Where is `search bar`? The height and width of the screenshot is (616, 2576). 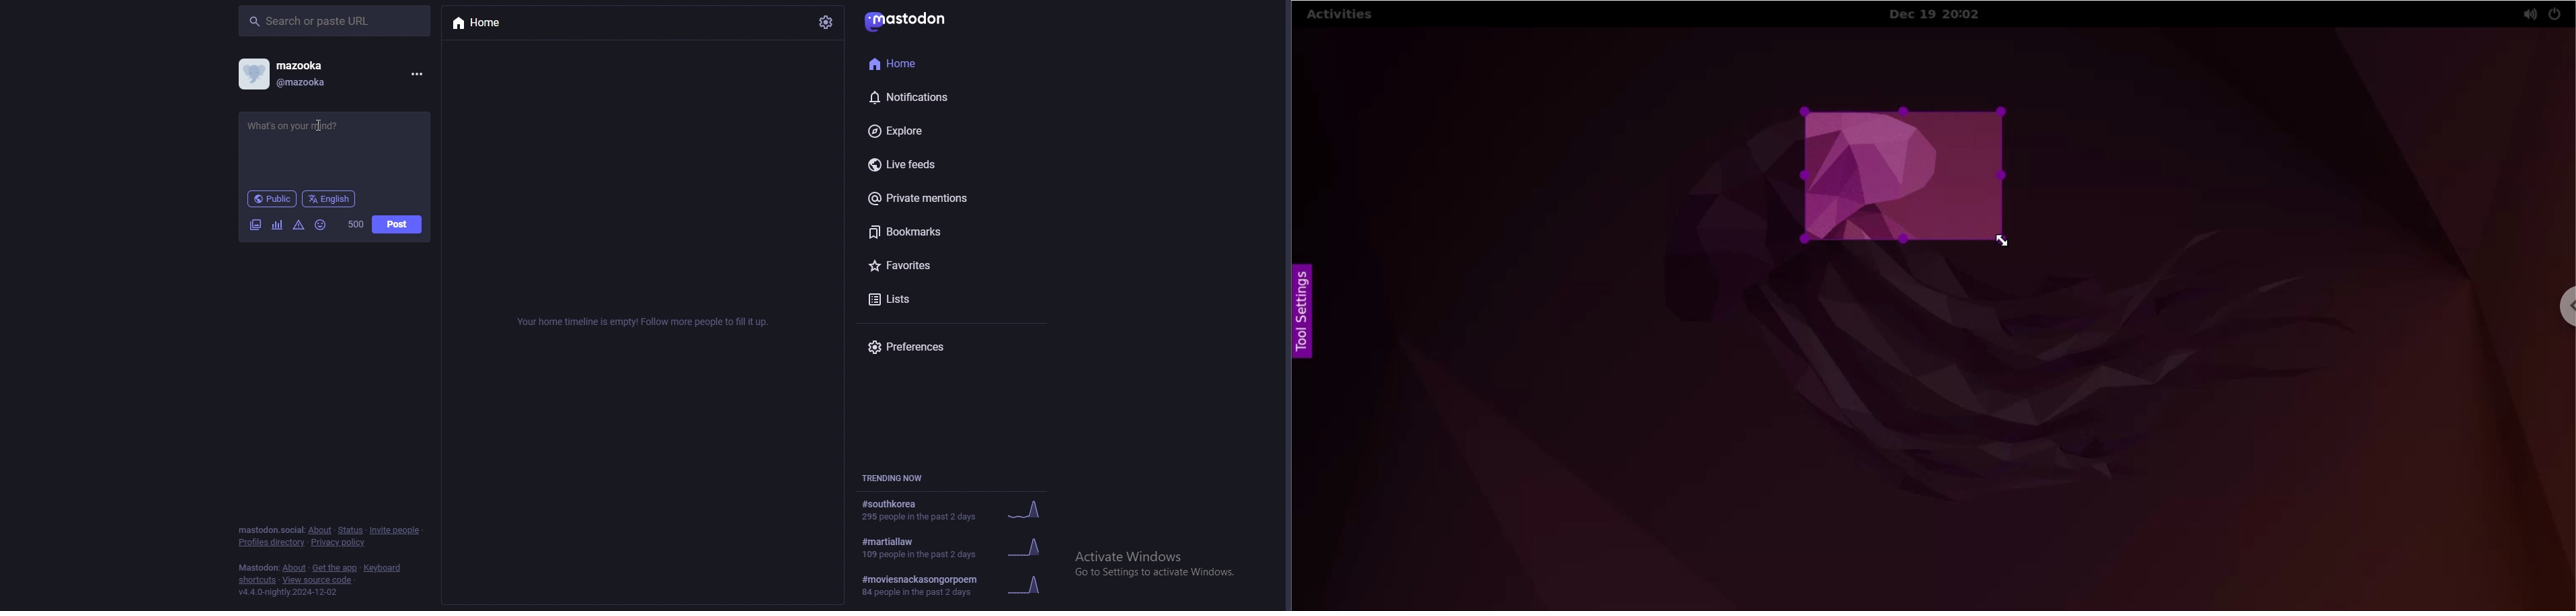
search bar is located at coordinates (334, 22).